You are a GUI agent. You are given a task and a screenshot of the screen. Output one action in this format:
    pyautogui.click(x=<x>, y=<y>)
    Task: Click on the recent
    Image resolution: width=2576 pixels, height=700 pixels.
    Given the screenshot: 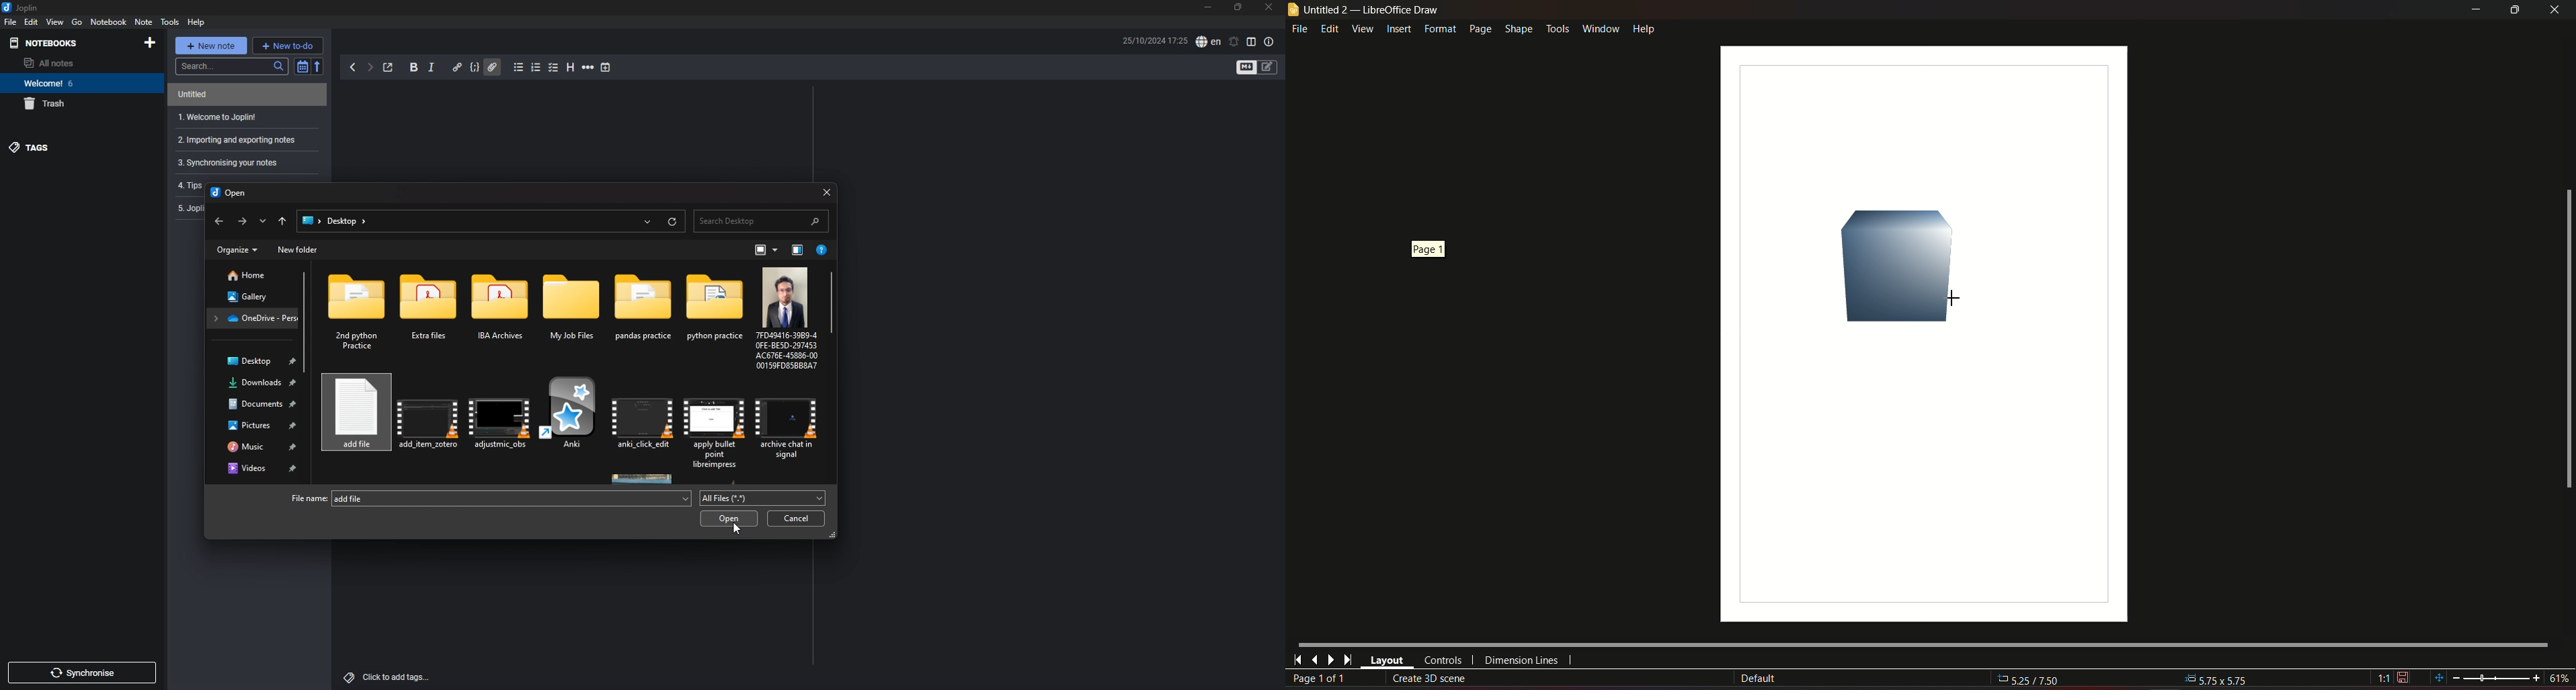 What is the action you would take?
    pyautogui.click(x=262, y=220)
    